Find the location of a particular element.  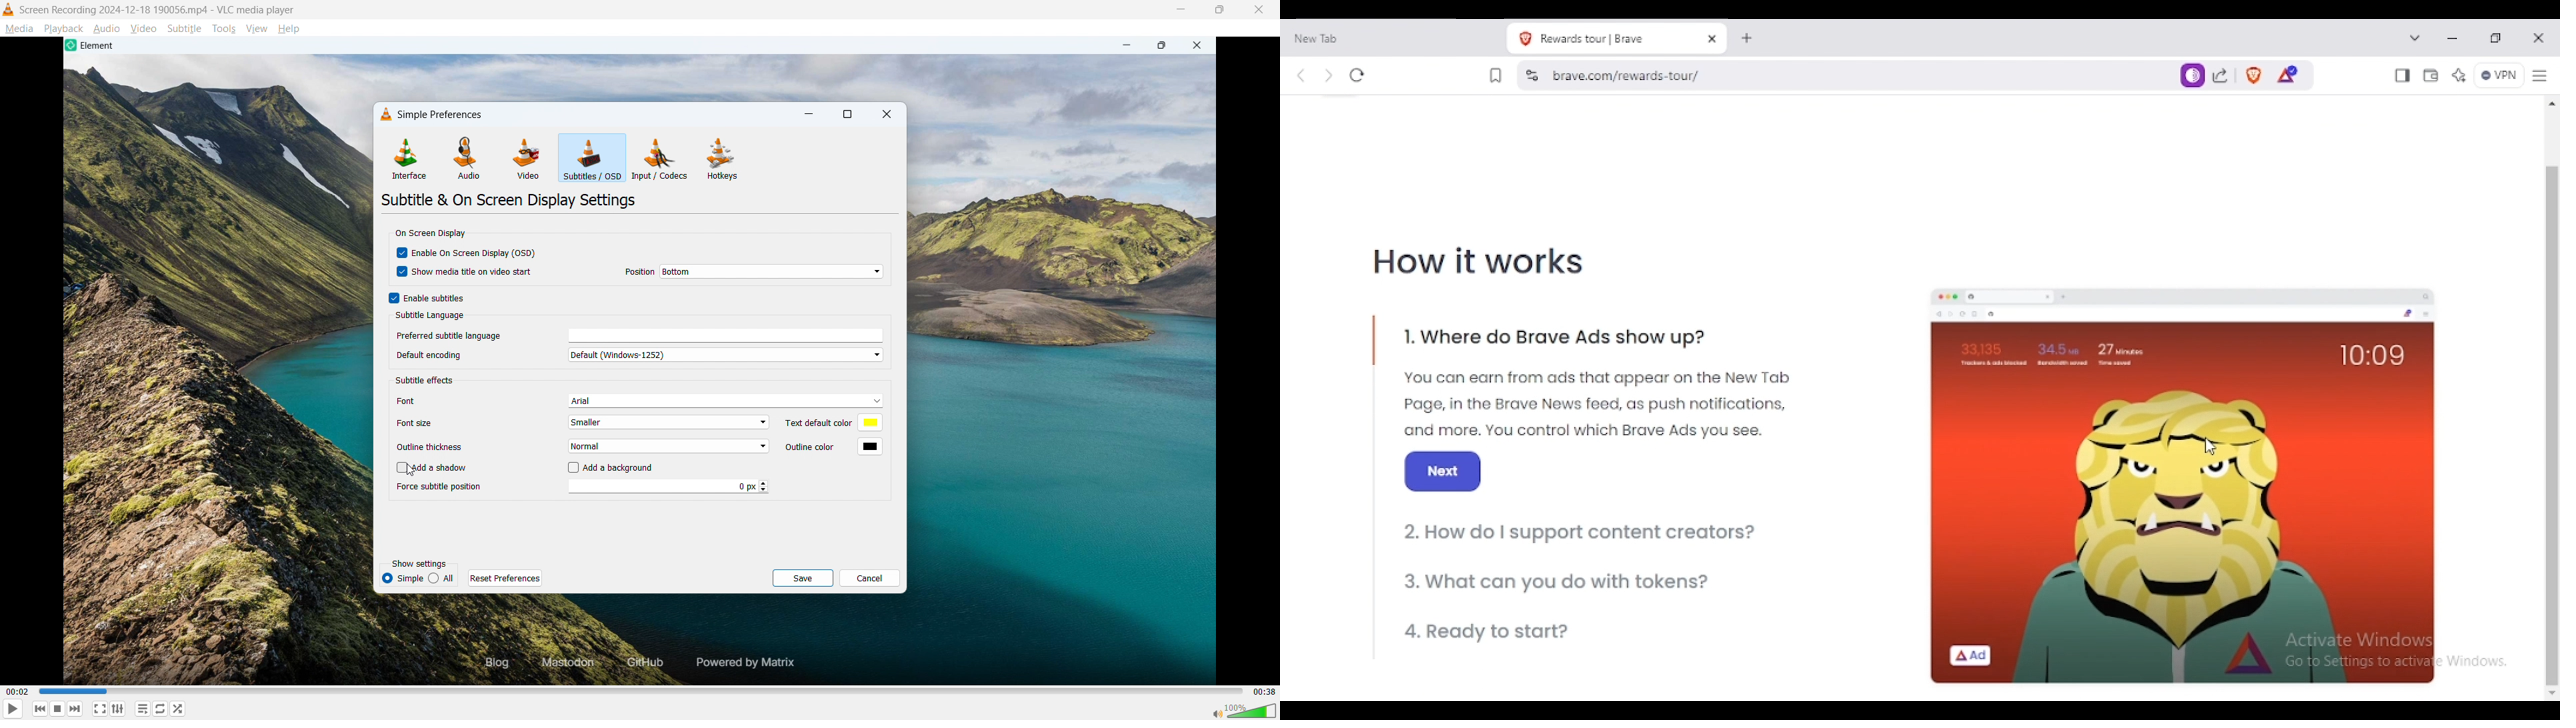

minimise  is located at coordinates (1181, 10).